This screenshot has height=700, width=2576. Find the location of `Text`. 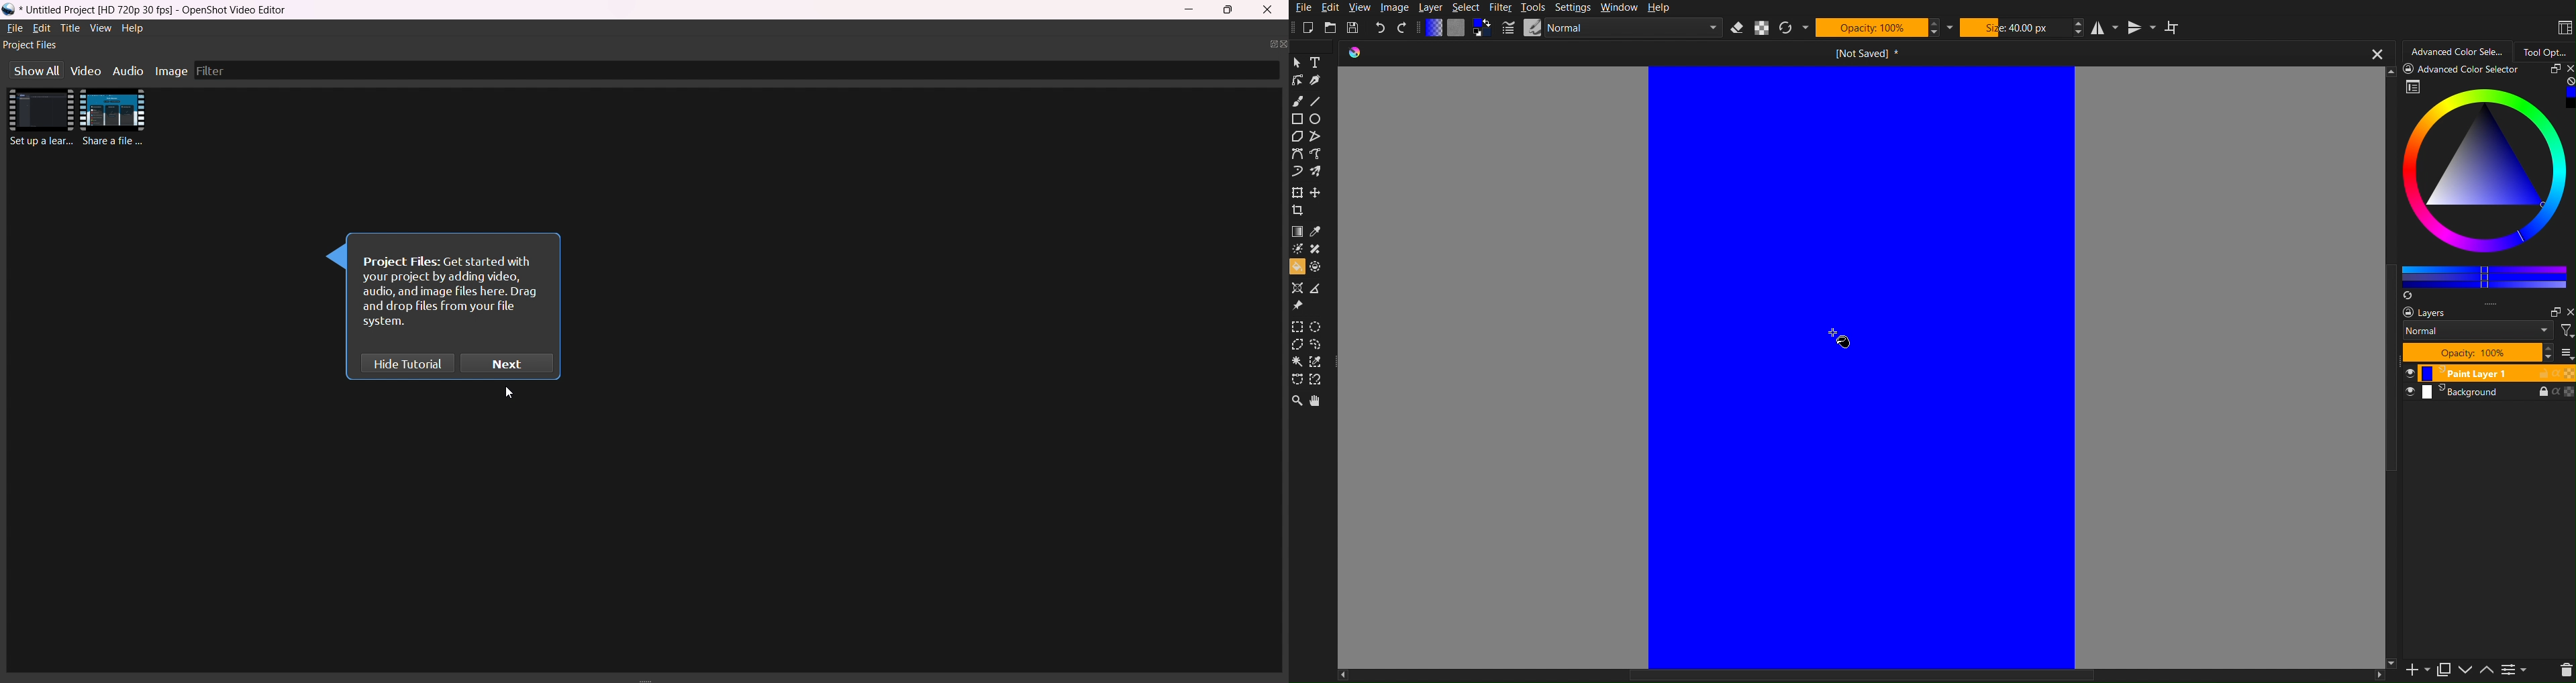

Text is located at coordinates (1318, 61).